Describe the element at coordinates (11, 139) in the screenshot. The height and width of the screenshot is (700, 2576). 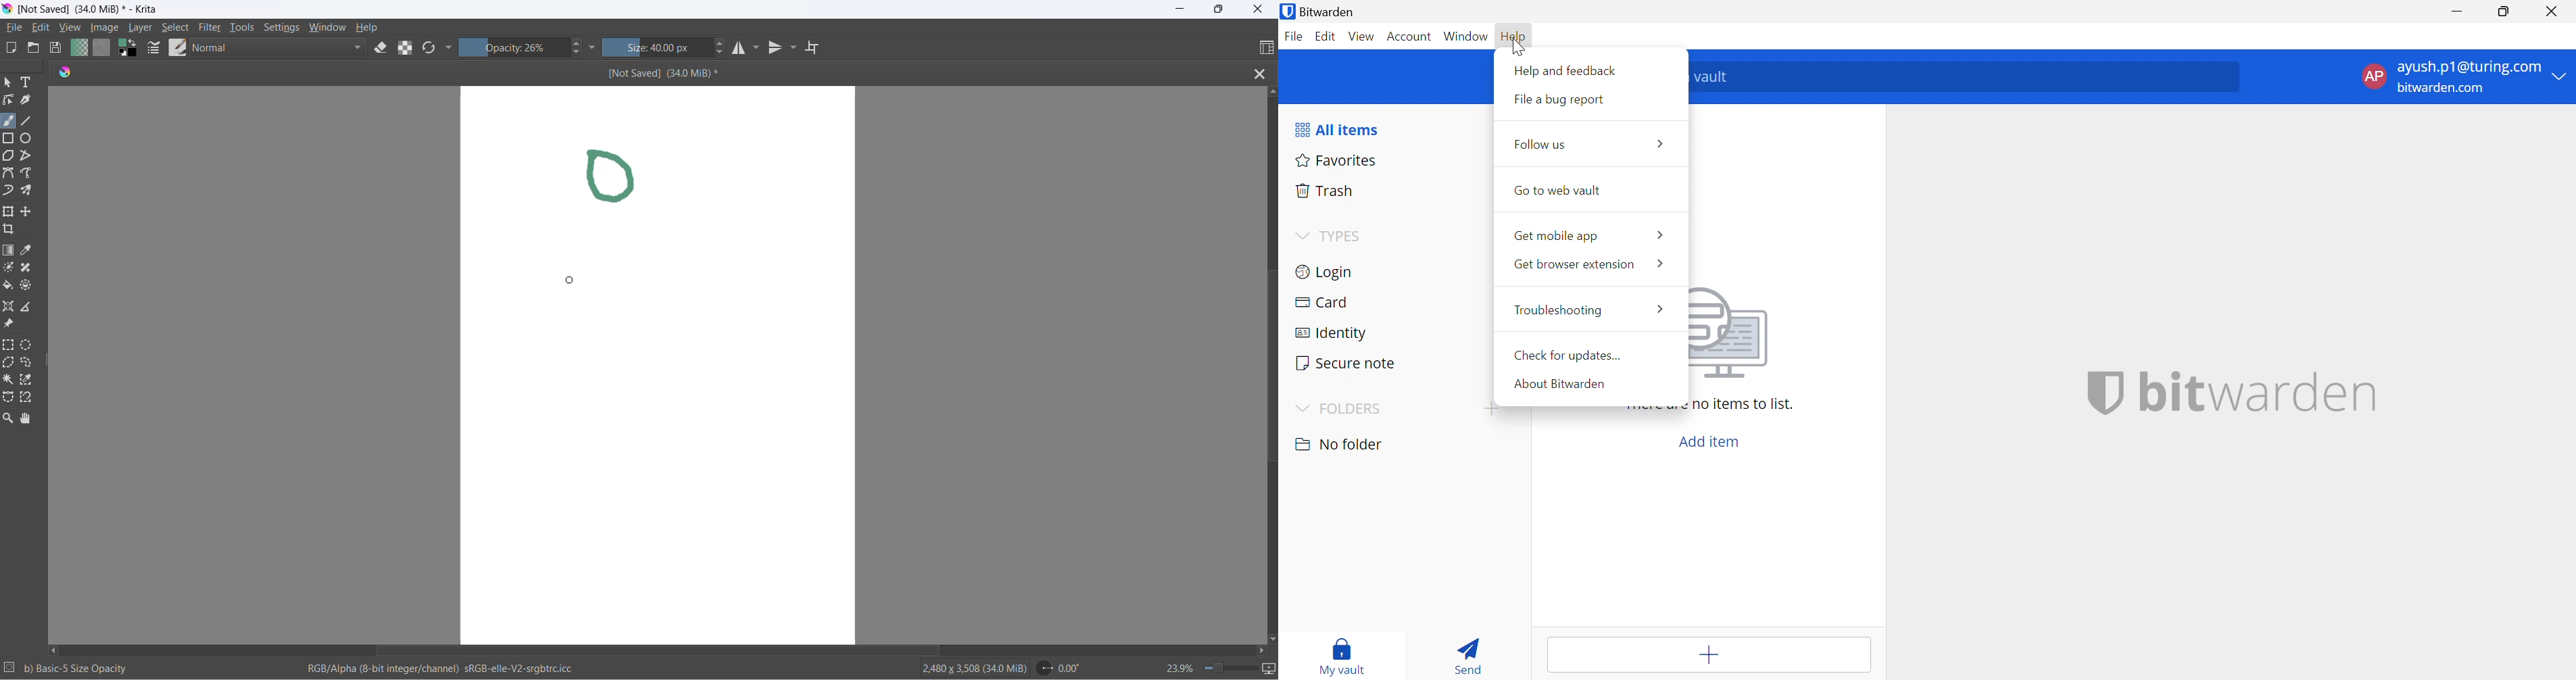
I see `rectangle tool` at that location.